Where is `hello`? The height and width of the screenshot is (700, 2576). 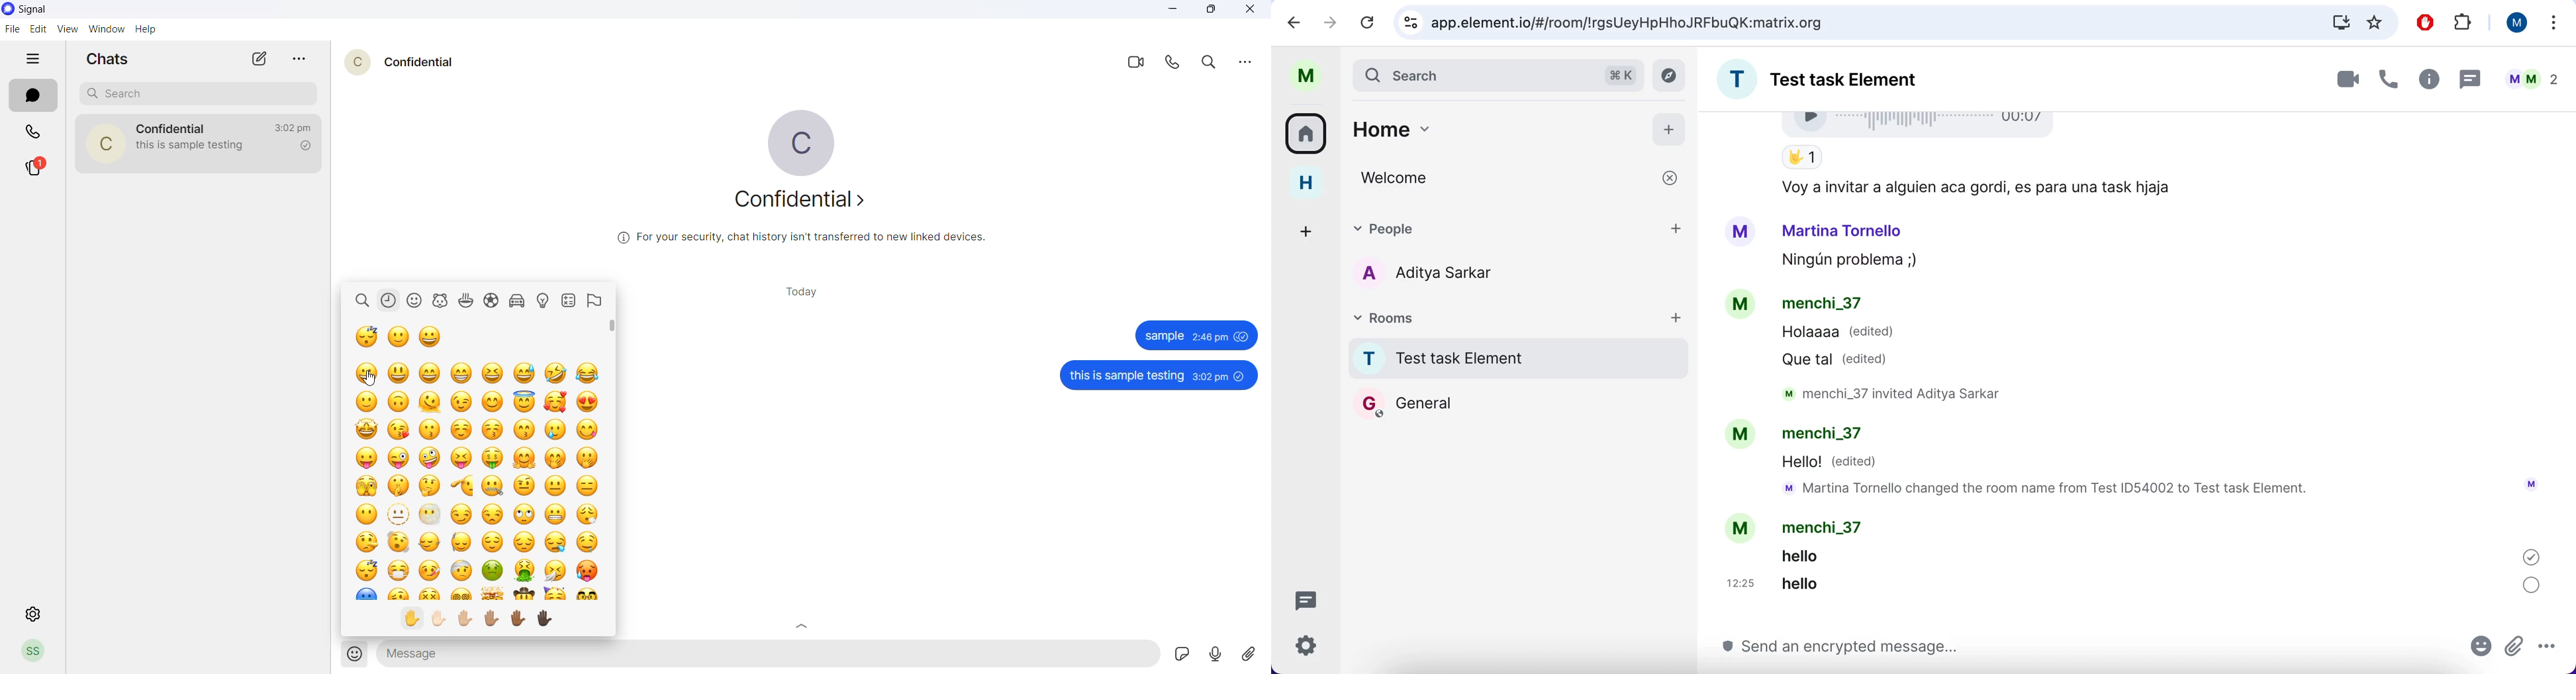 hello is located at coordinates (1806, 583).